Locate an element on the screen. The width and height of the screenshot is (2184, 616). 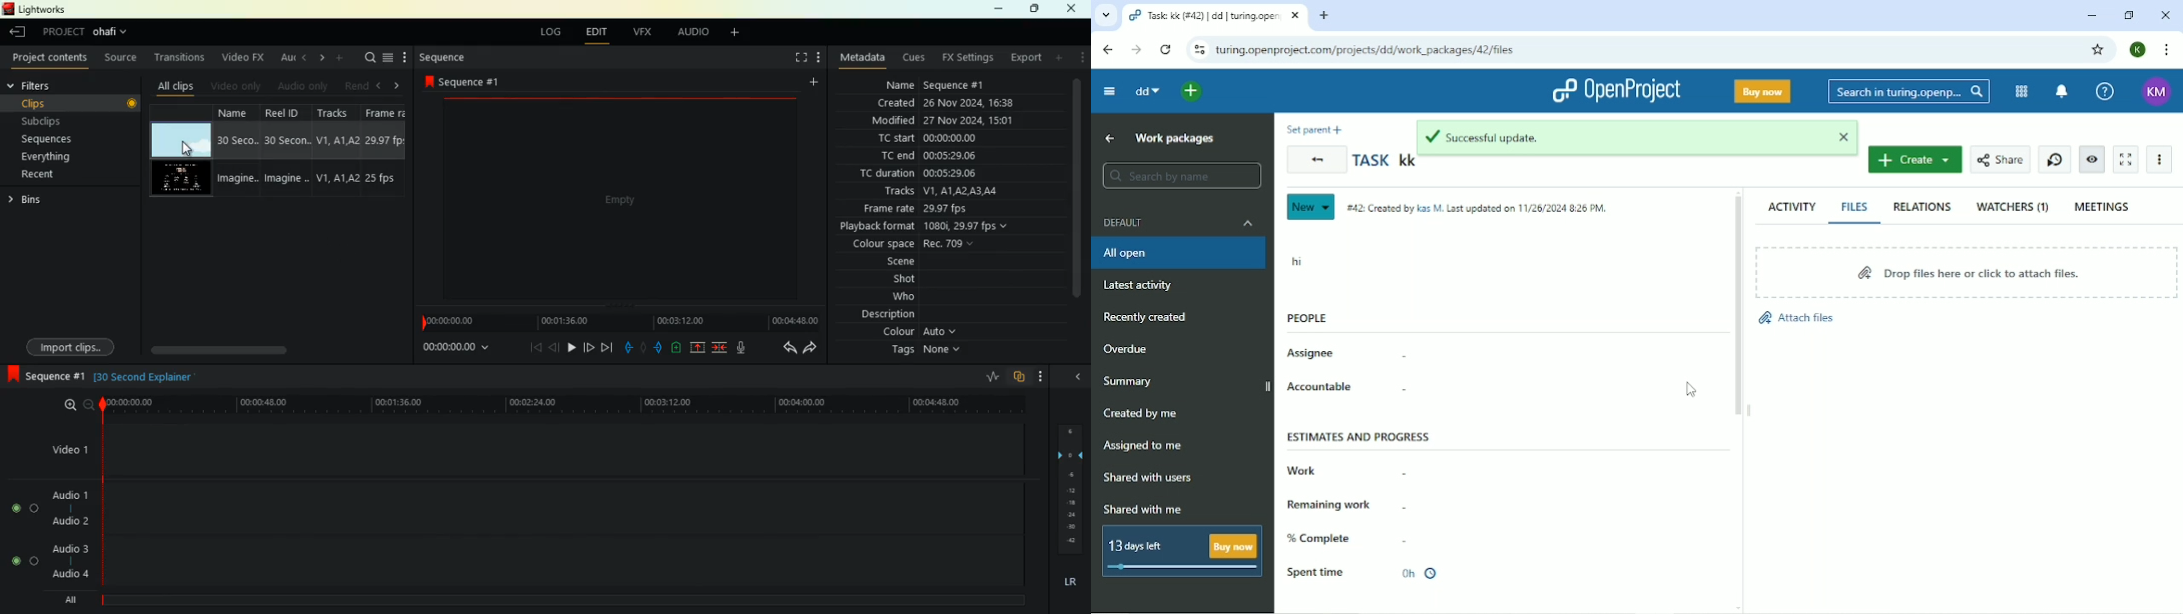
right is located at coordinates (321, 58).